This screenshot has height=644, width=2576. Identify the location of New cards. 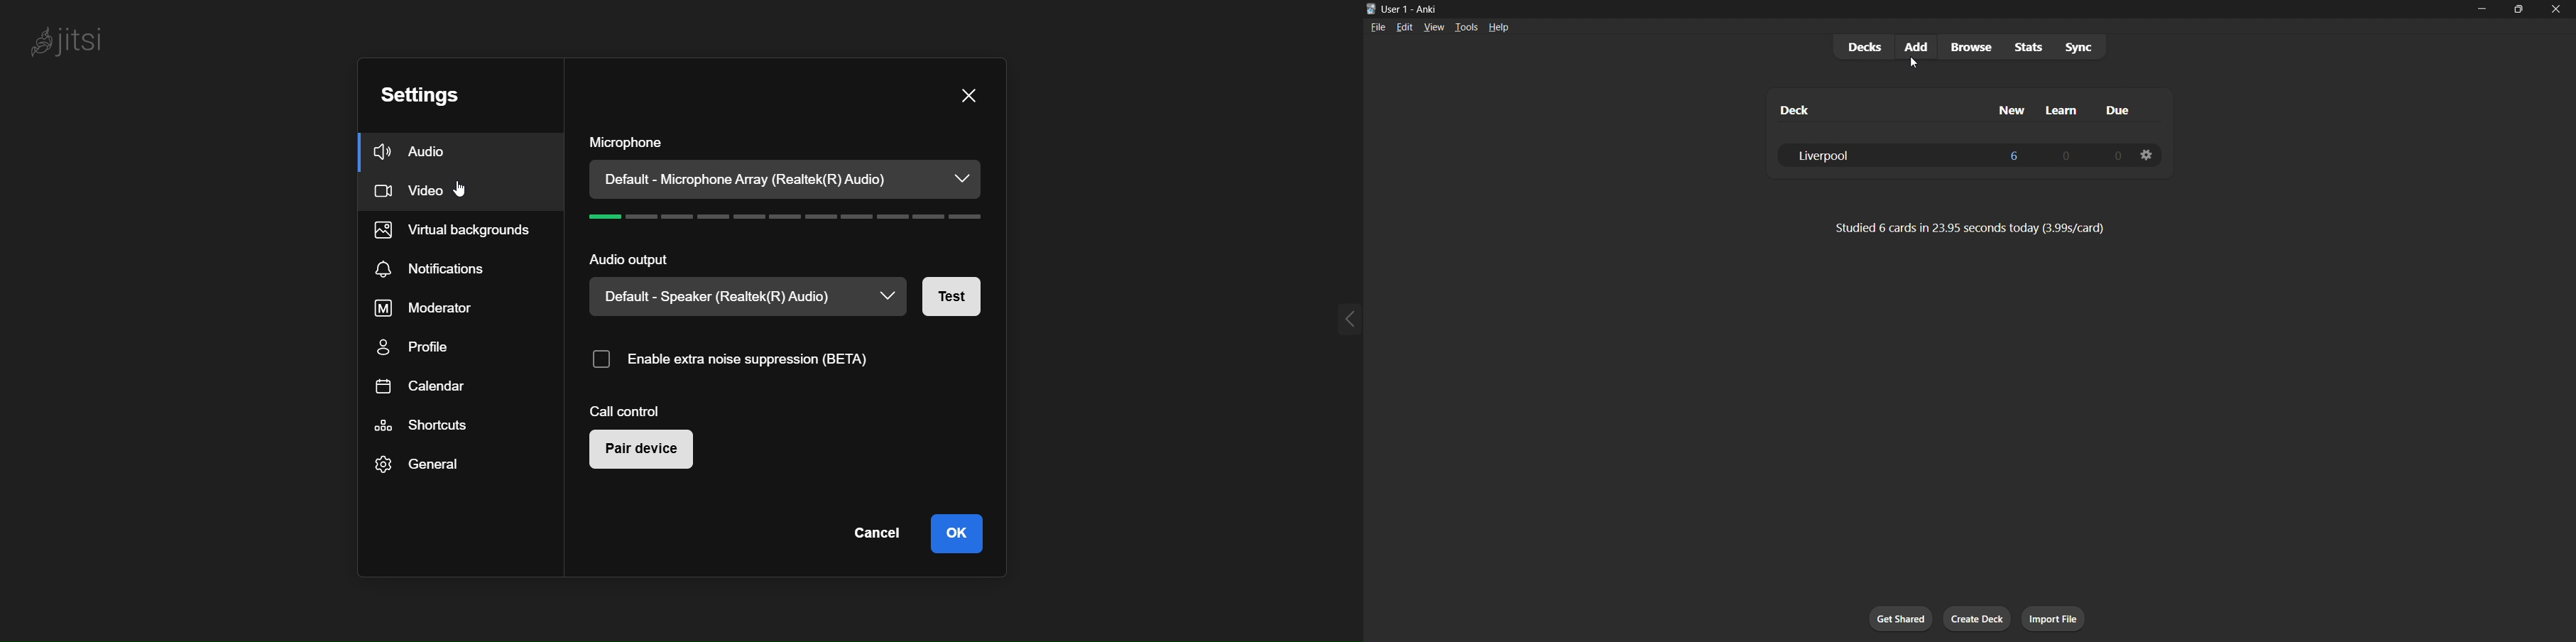
(2014, 155).